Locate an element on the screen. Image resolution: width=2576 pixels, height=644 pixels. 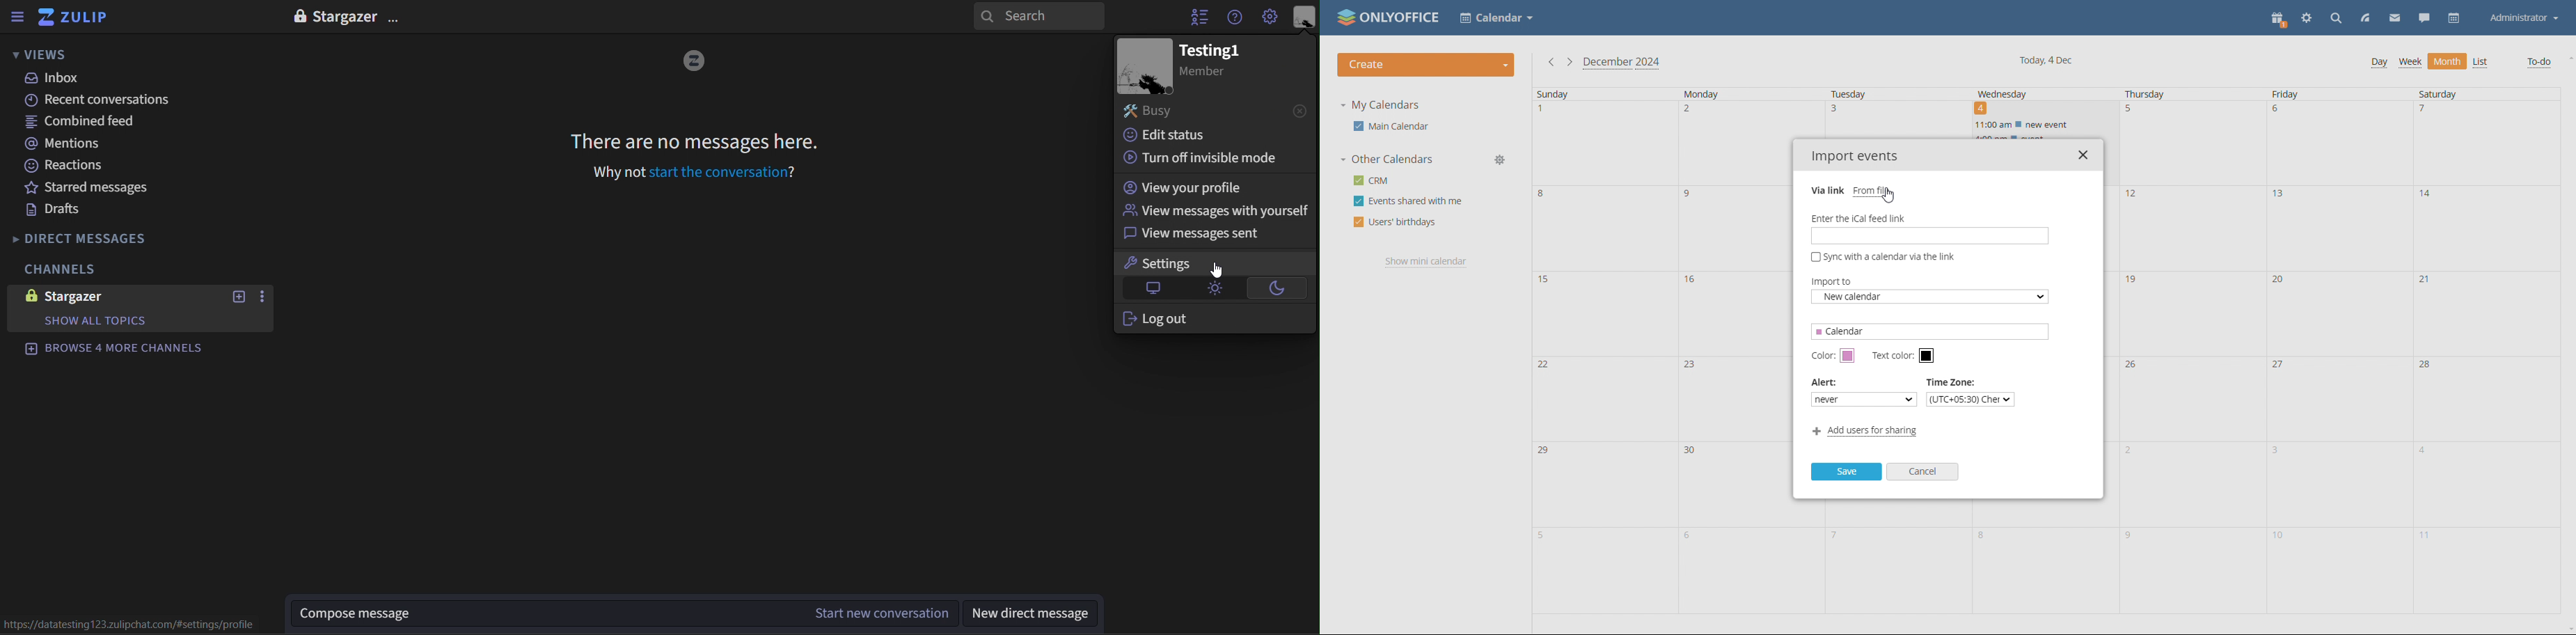
view messages sent is located at coordinates (1198, 233).